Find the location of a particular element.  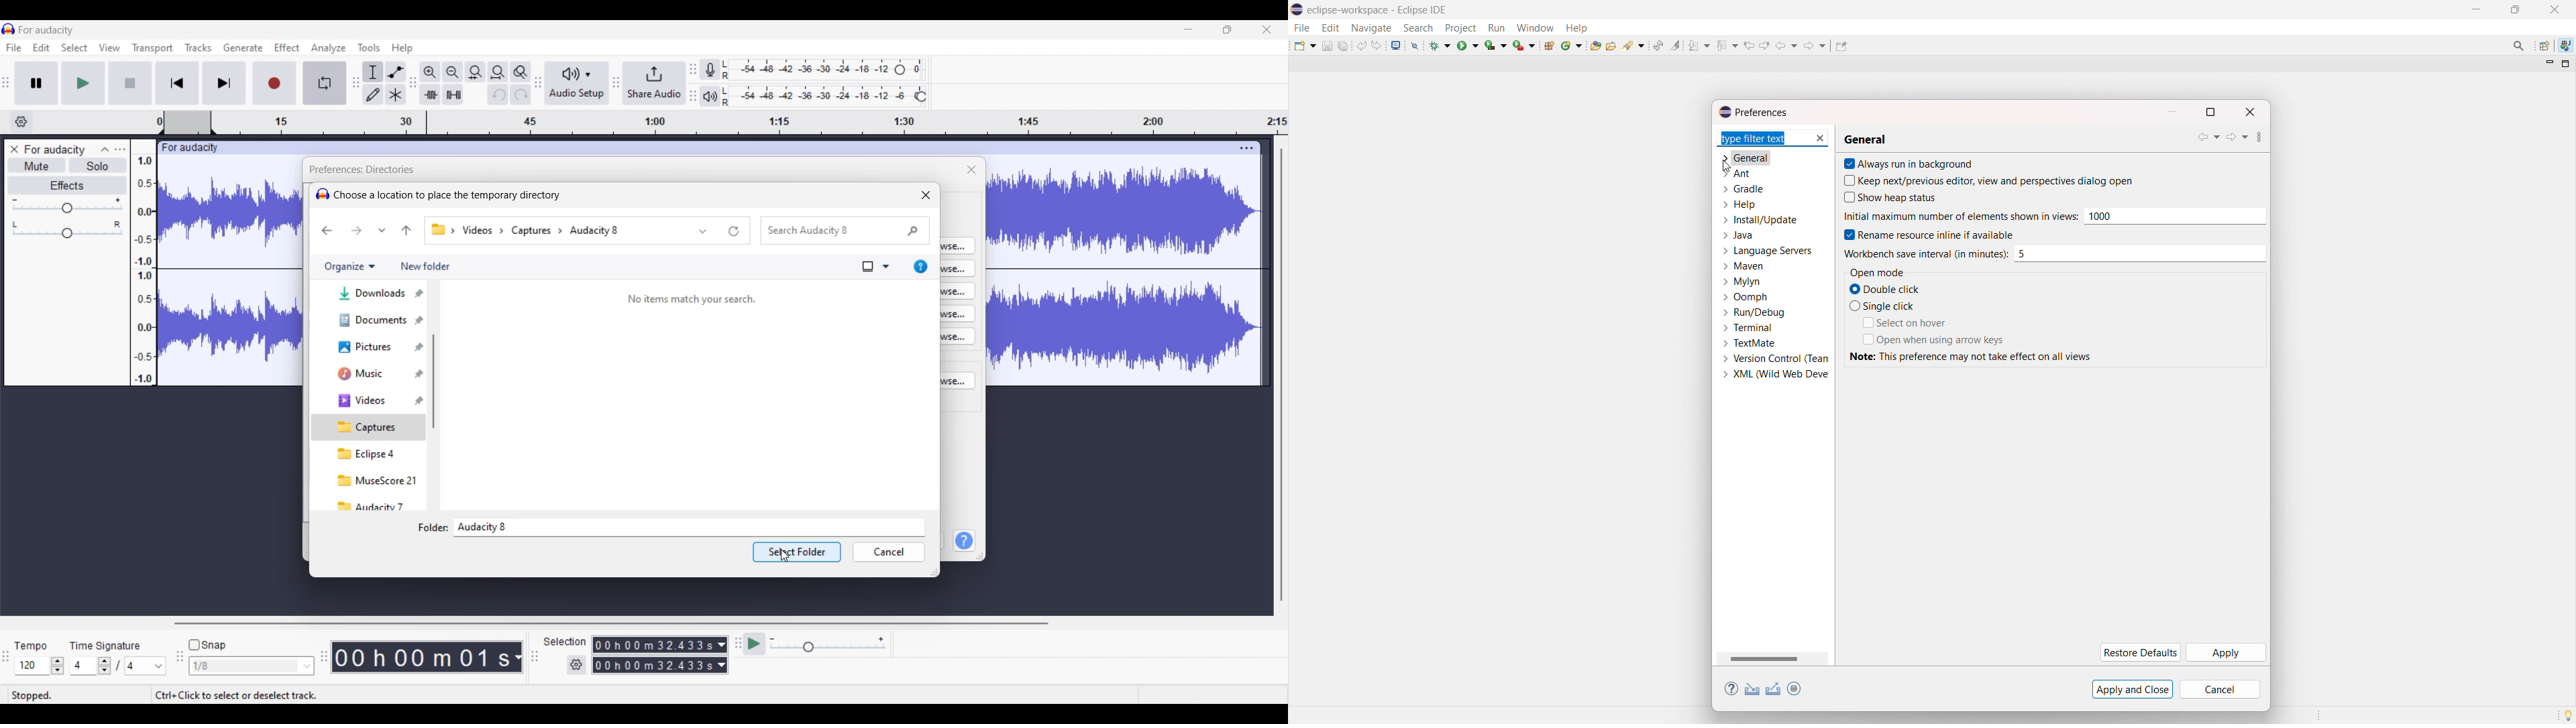

save all is located at coordinates (1344, 45).